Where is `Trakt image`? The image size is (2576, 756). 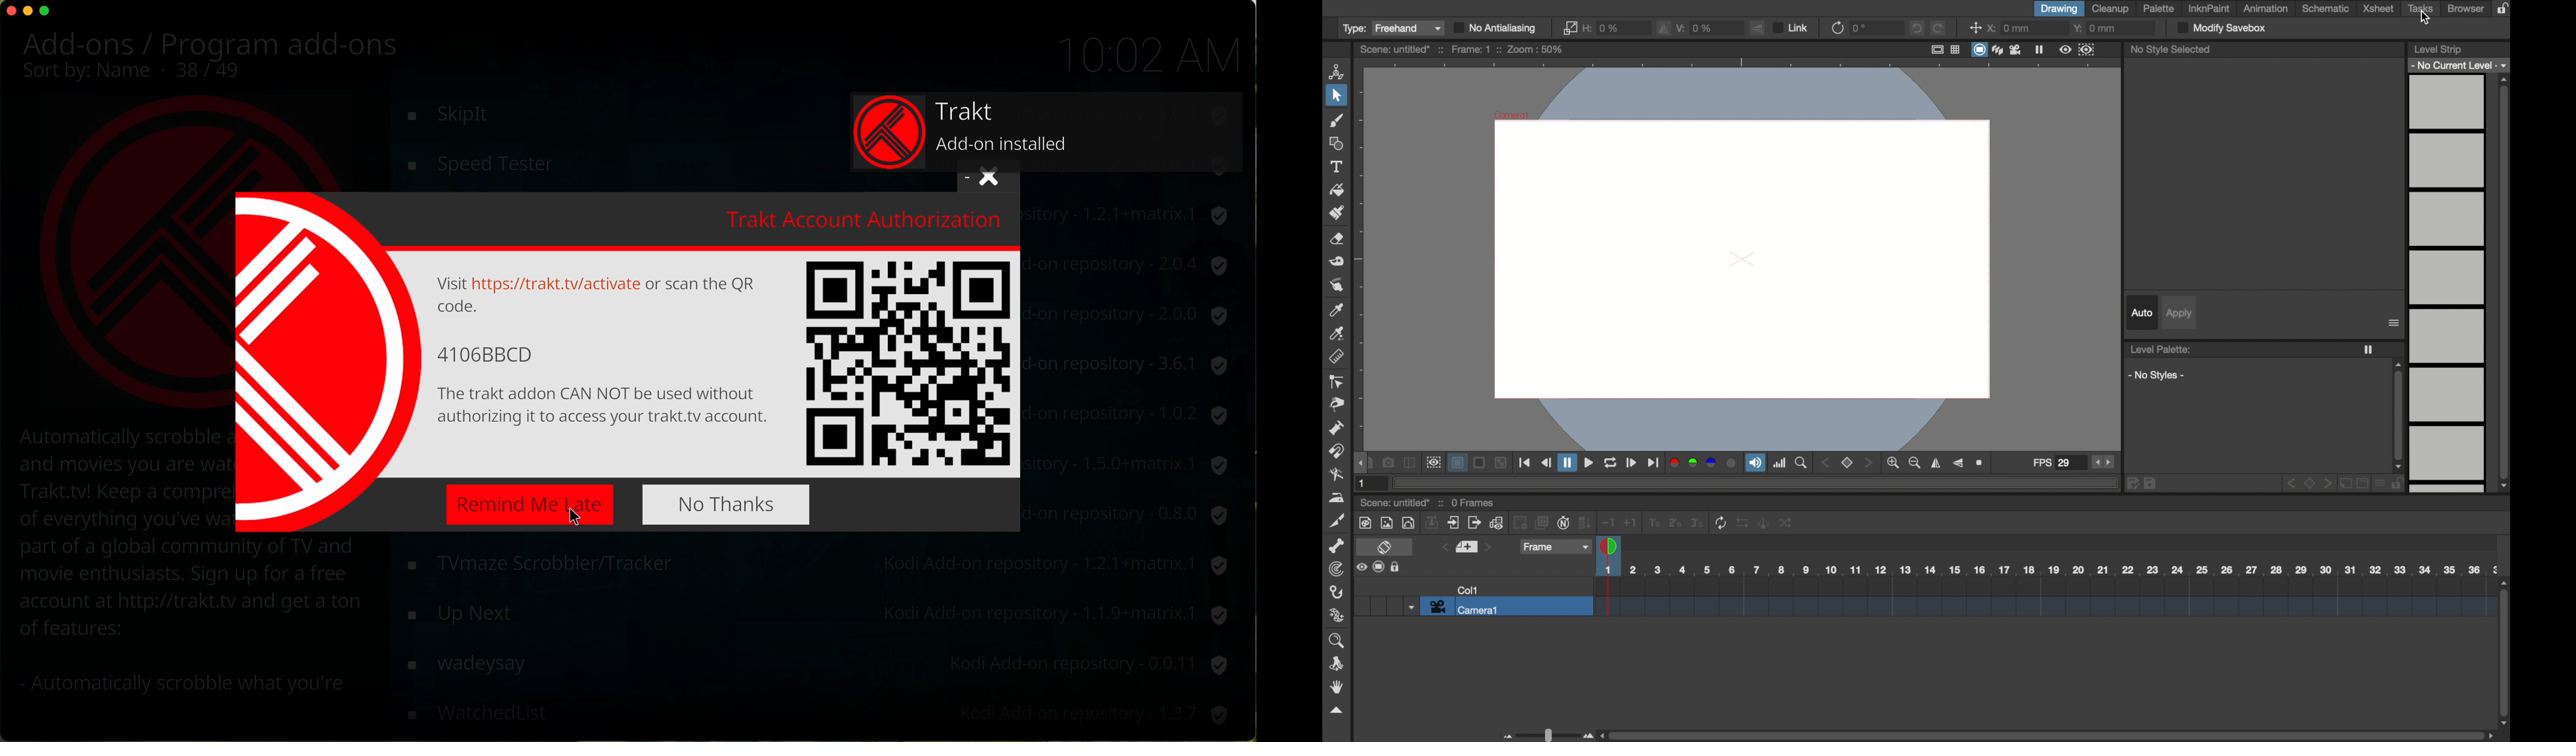 Trakt image is located at coordinates (328, 358).